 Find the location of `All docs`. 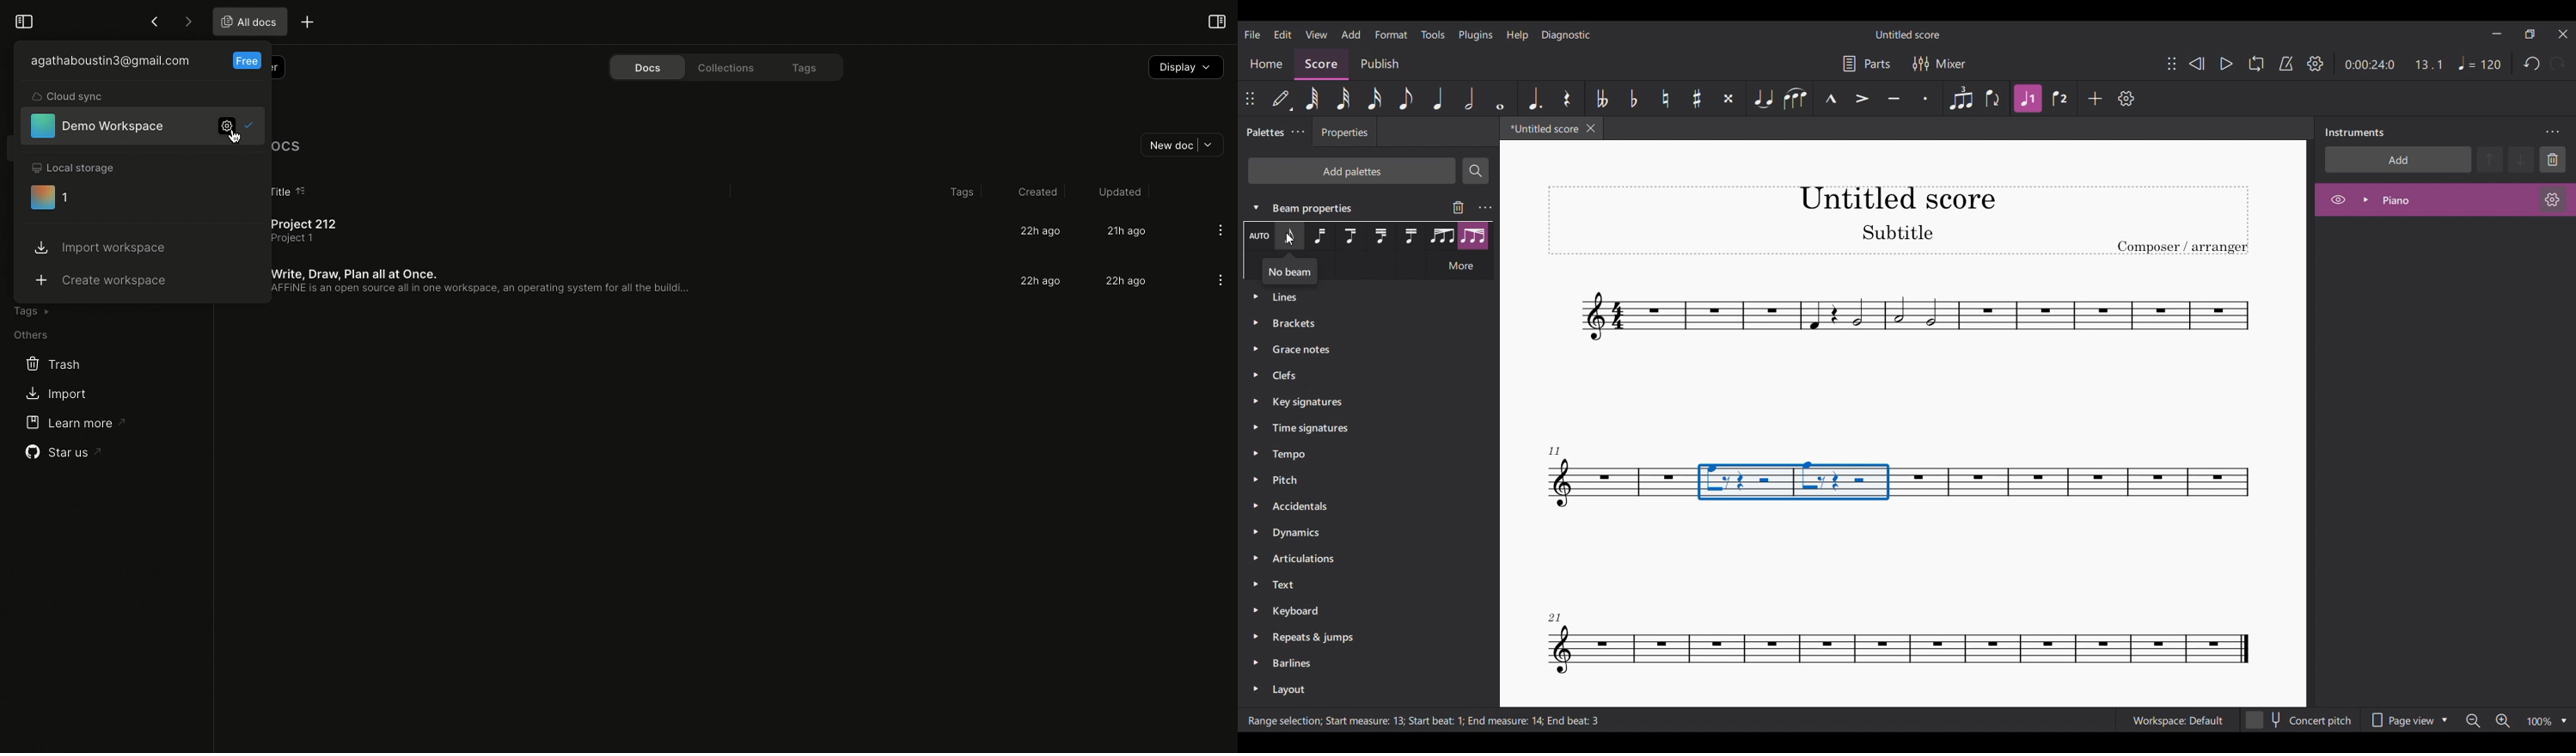

All docs is located at coordinates (296, 147).